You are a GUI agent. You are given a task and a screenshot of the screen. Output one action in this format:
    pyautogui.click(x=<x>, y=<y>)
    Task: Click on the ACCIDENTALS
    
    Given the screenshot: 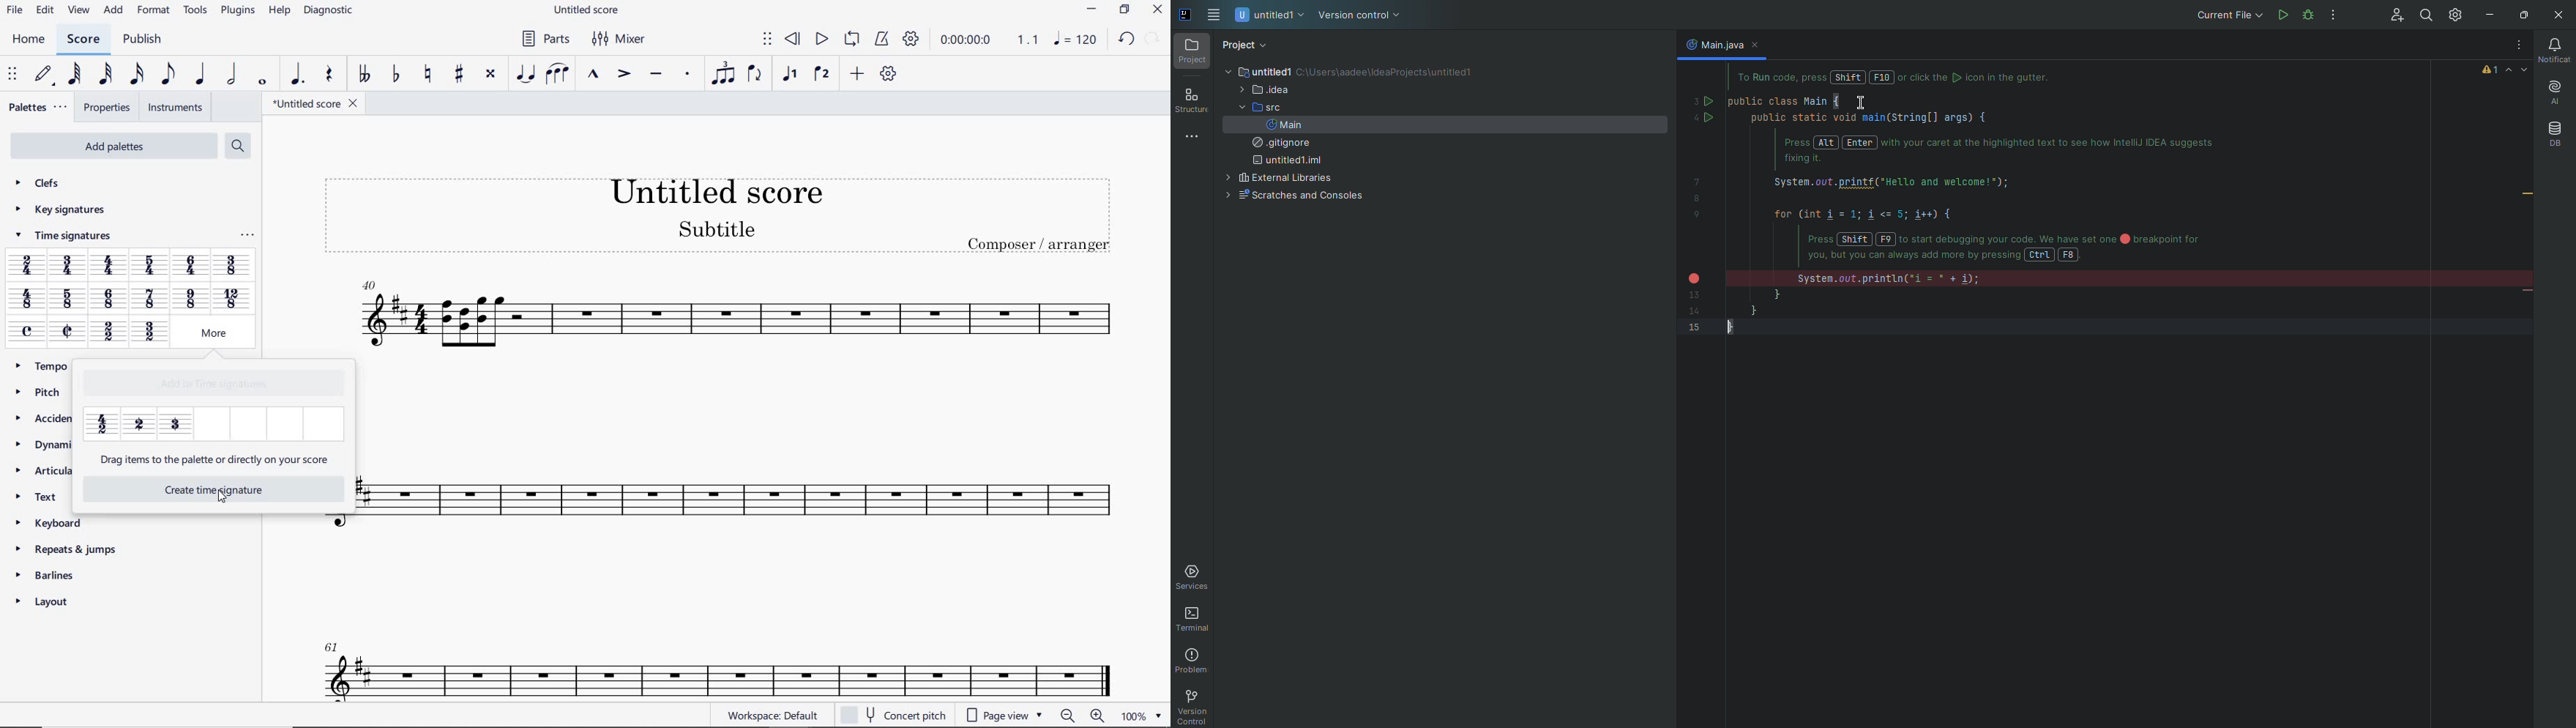 What is the action you would take?
    pyautogui.click(x=44, y=416)
    